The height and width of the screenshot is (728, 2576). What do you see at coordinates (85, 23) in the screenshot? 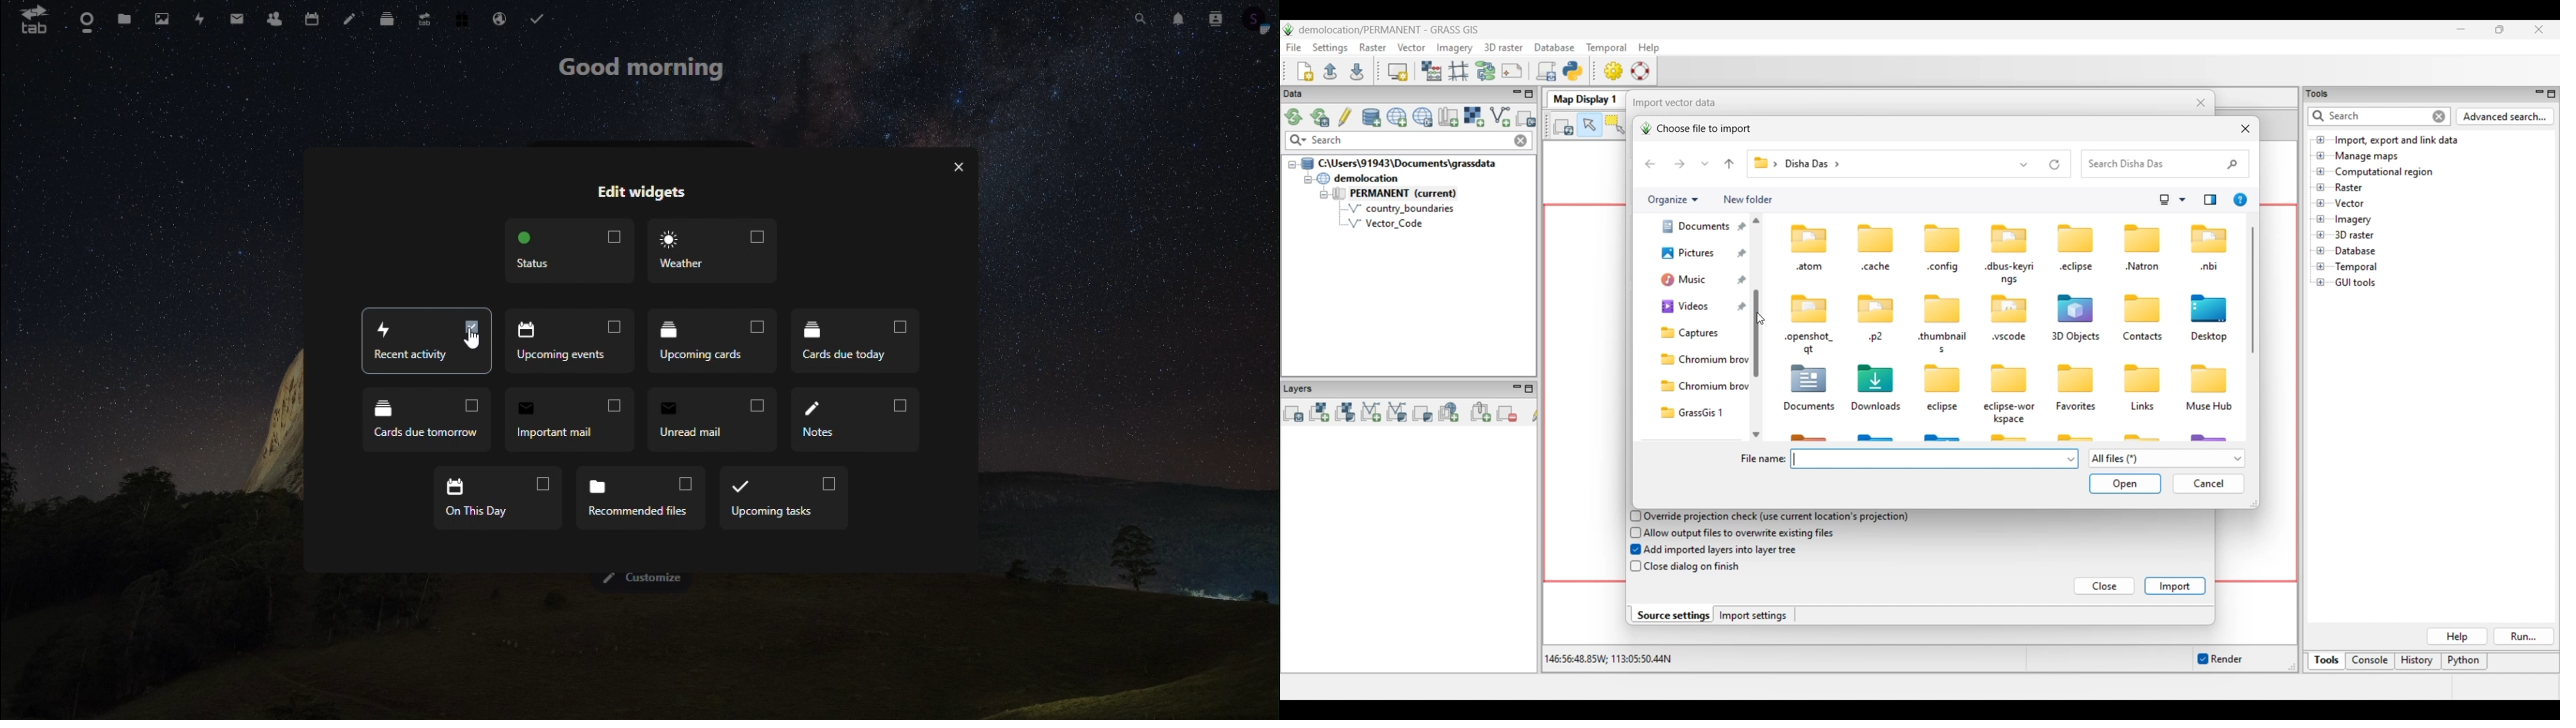
I see `dashboard` at bounding box center [85, 23].